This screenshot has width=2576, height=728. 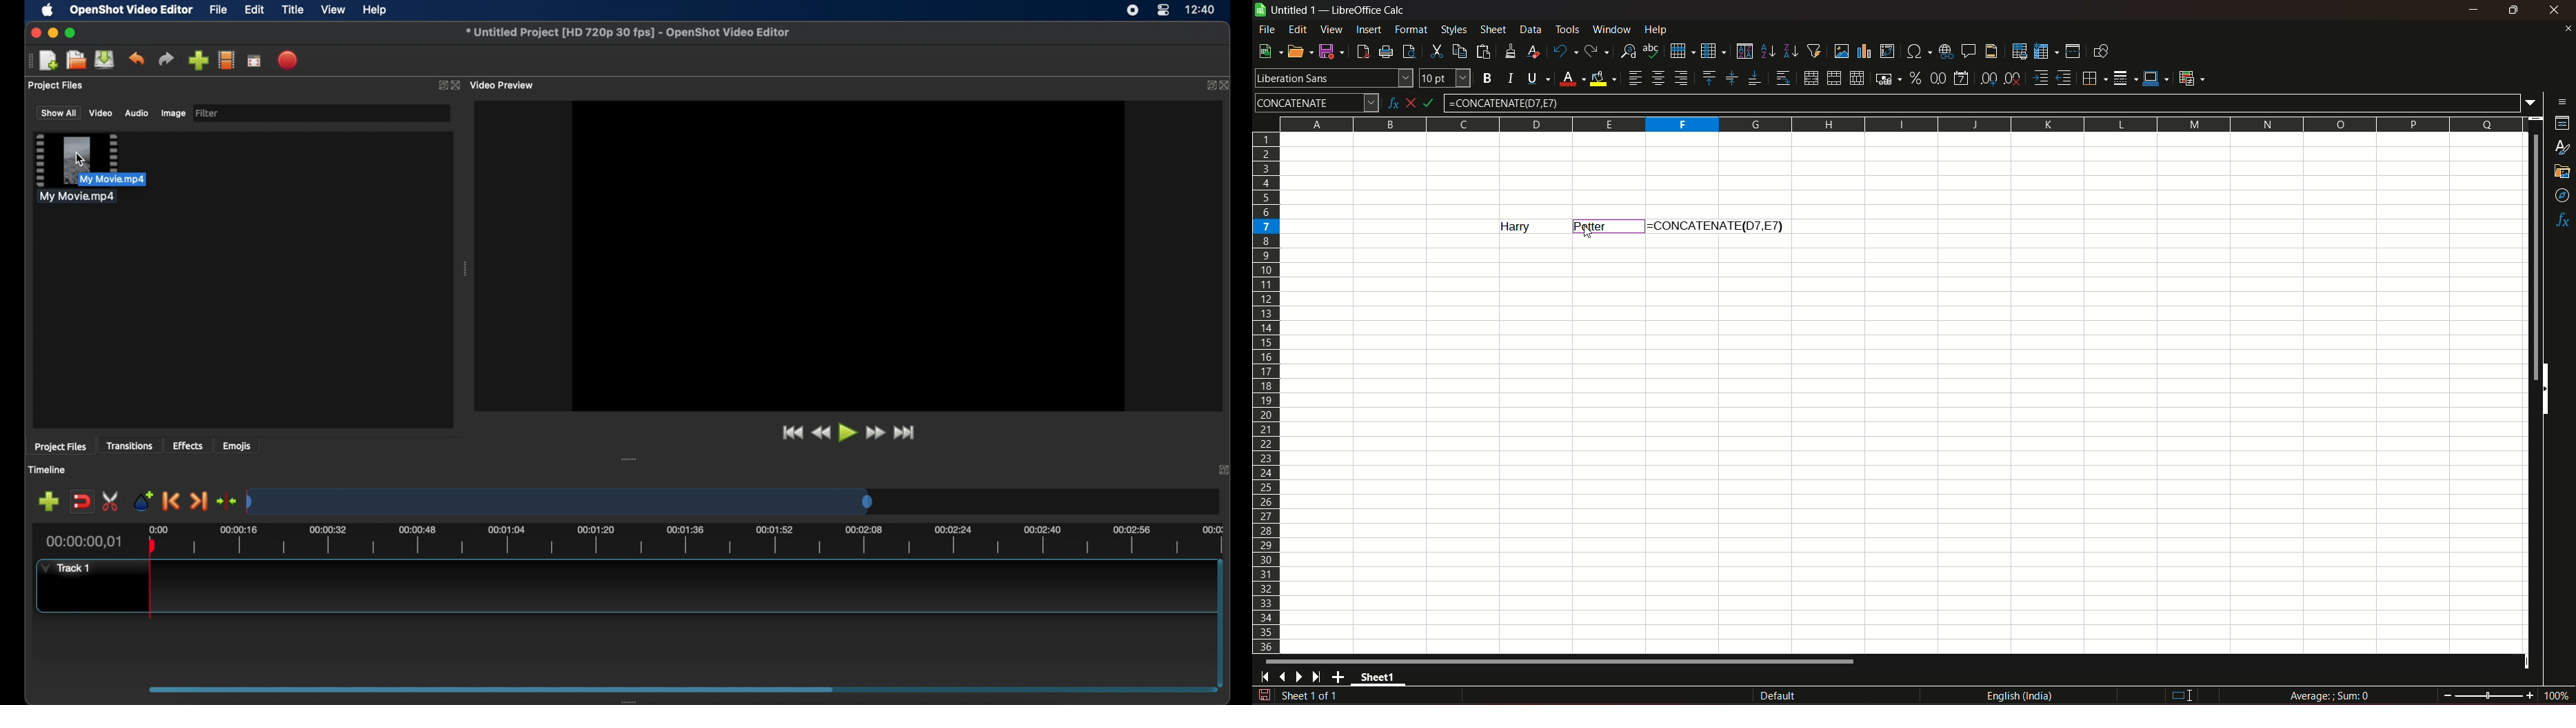 What do you see at coordinates (1572, 79) in the screenshot?
I see `font color` at bounding box center [1572, 79].